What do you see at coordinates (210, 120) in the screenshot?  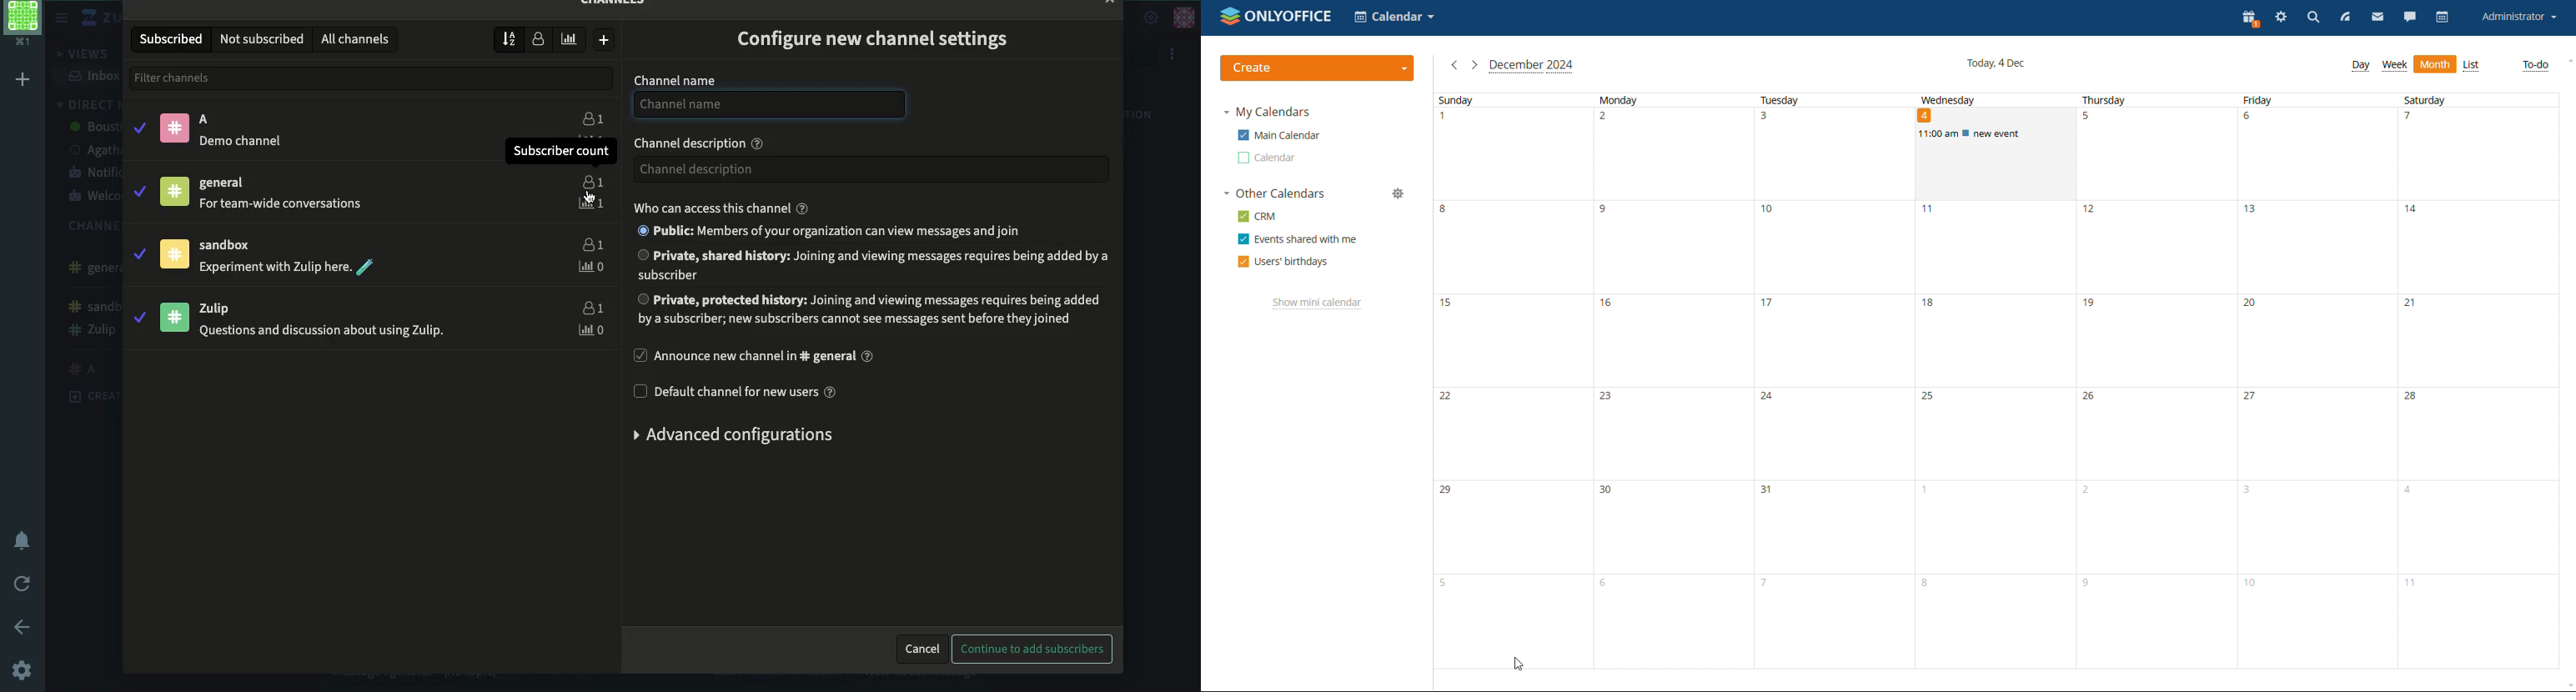 I see `A` at bounding box center [210, 120].